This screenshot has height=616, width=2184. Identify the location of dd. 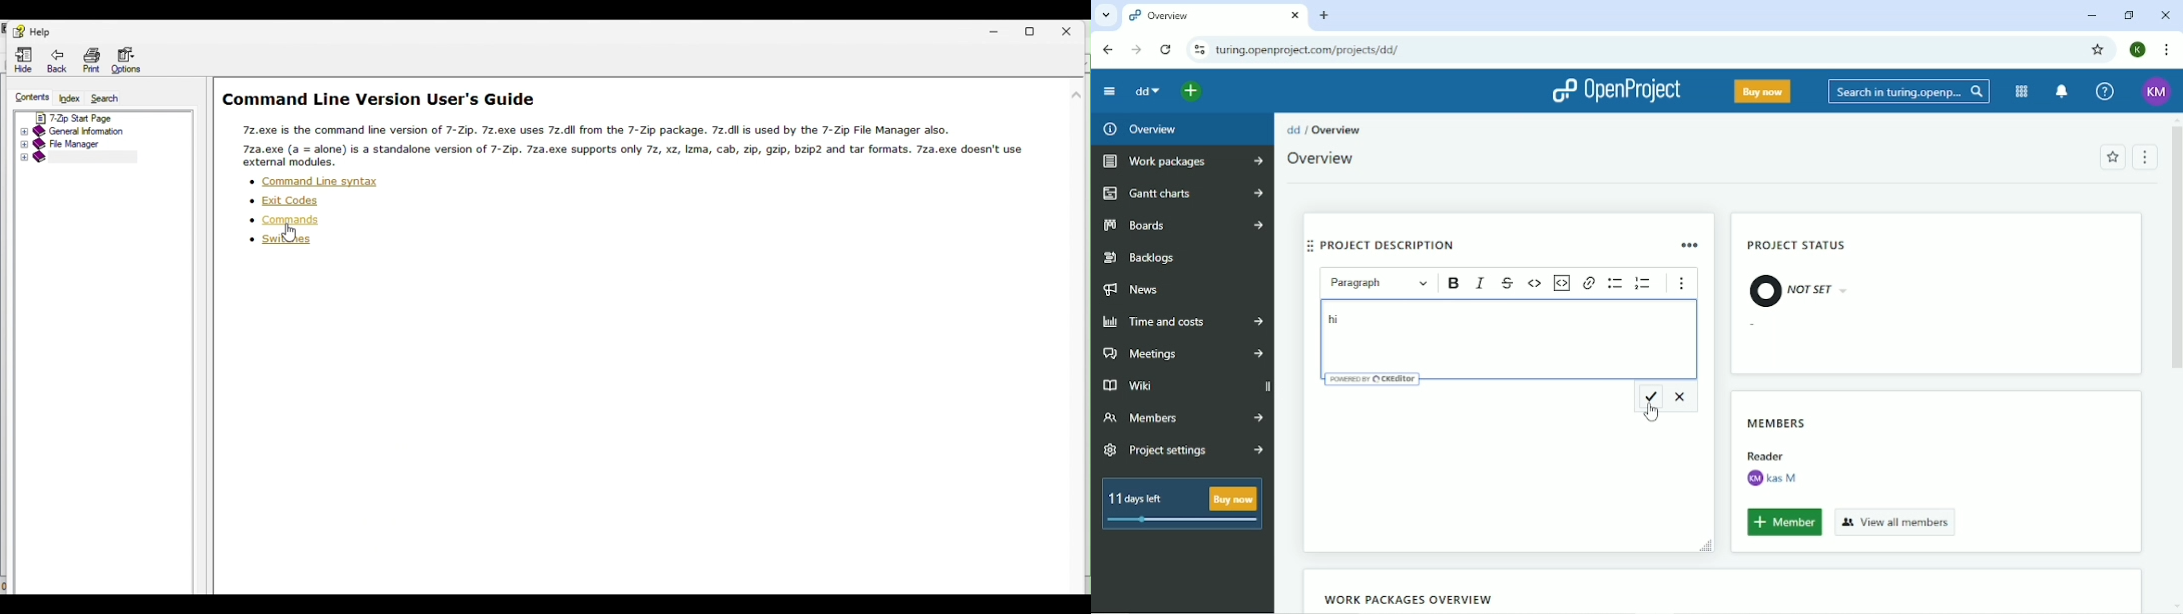
(1150, 93).